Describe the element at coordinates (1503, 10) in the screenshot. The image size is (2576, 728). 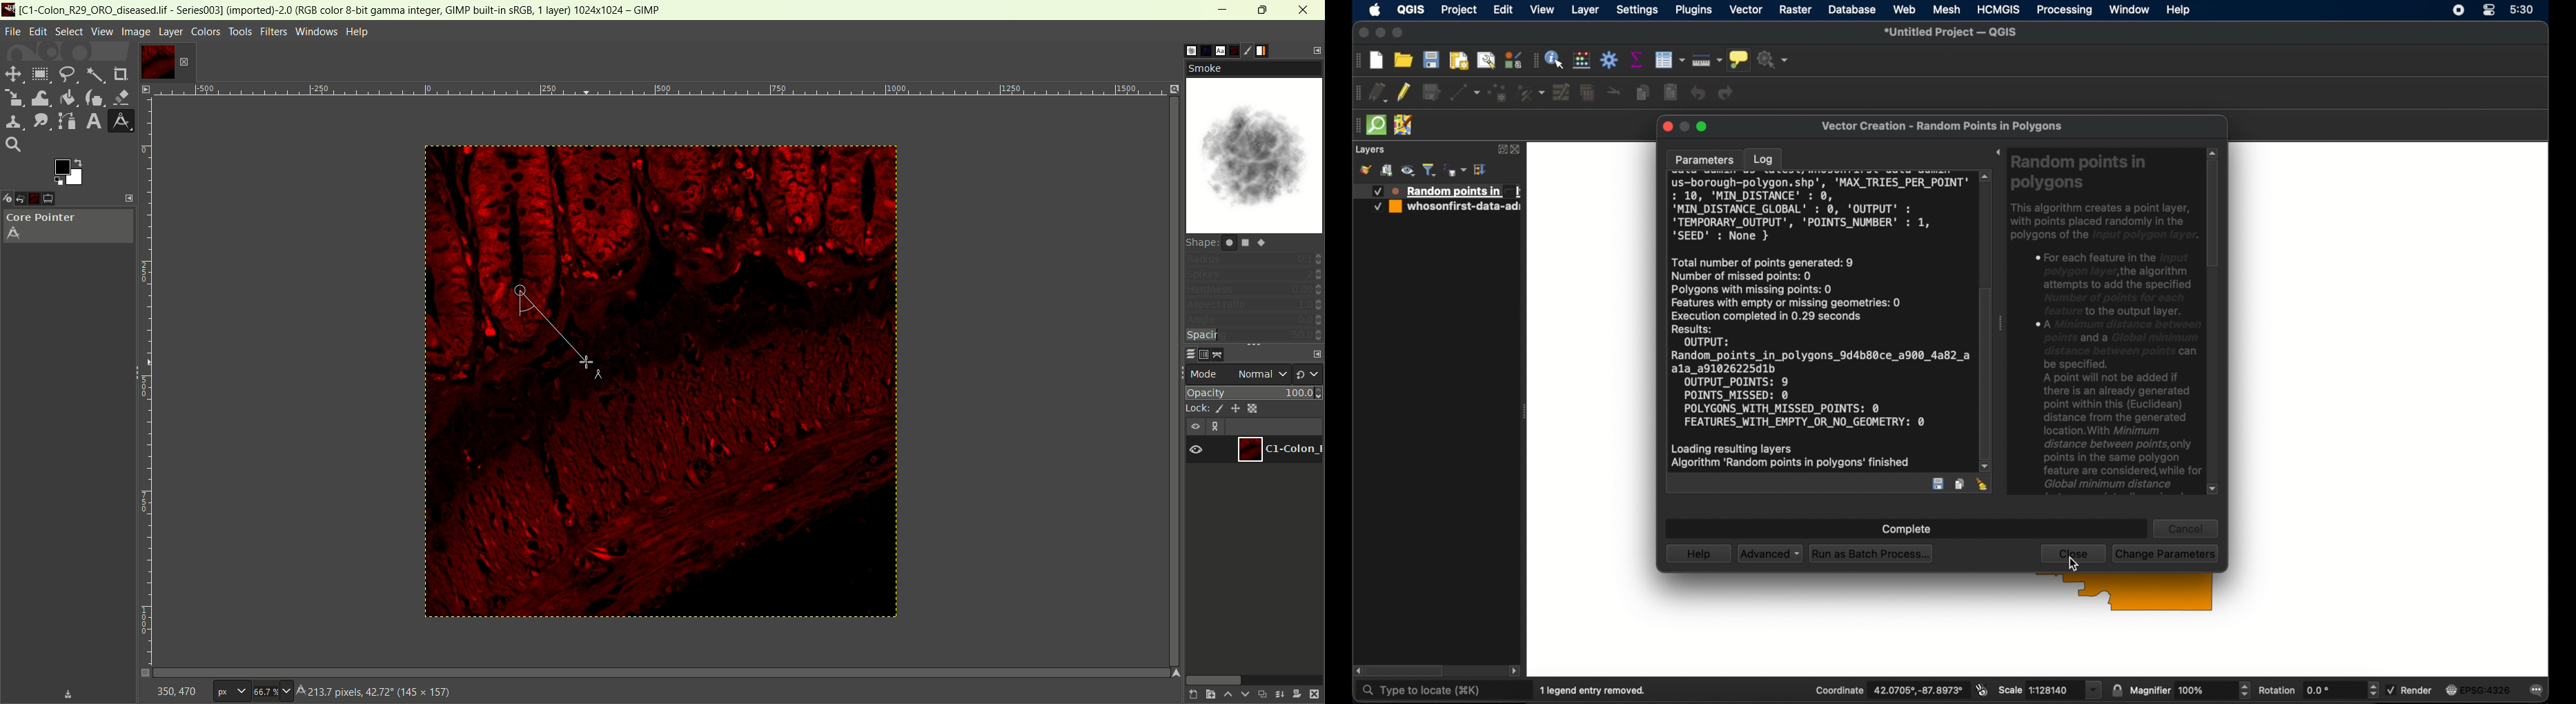
I see `edit` at that location.